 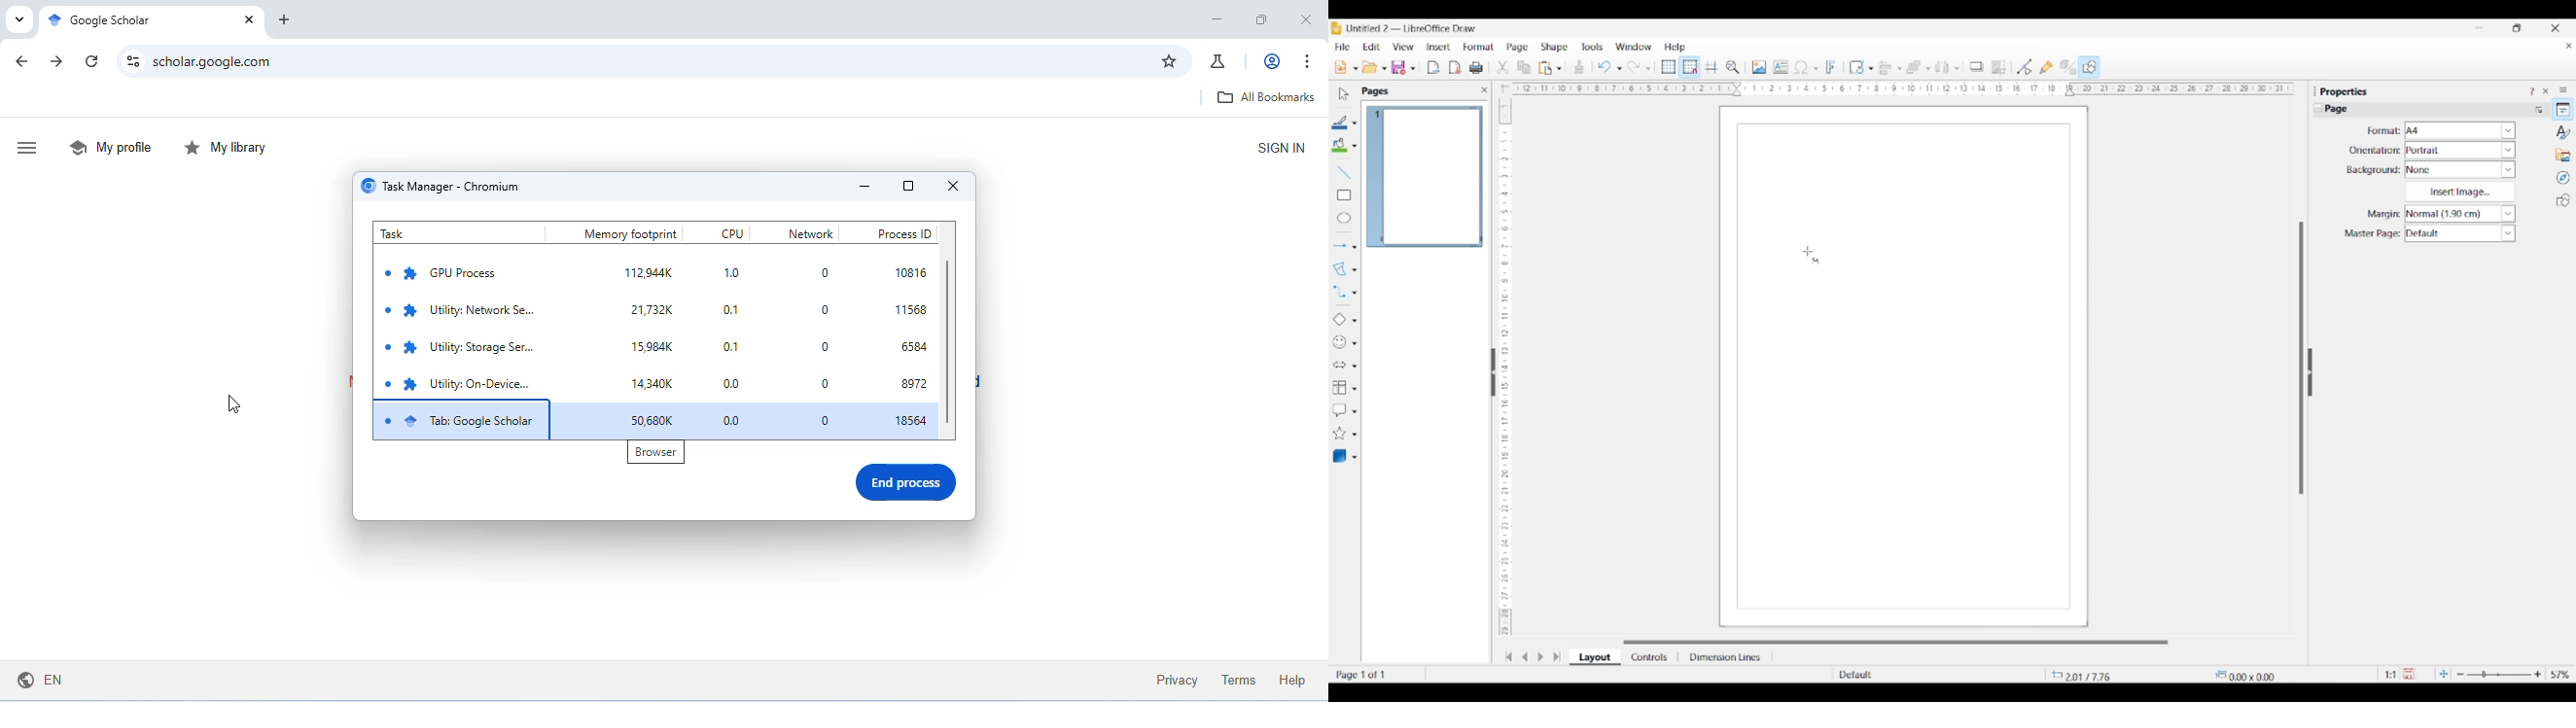 I want to click on privacy, so click(x=1178, y=680).